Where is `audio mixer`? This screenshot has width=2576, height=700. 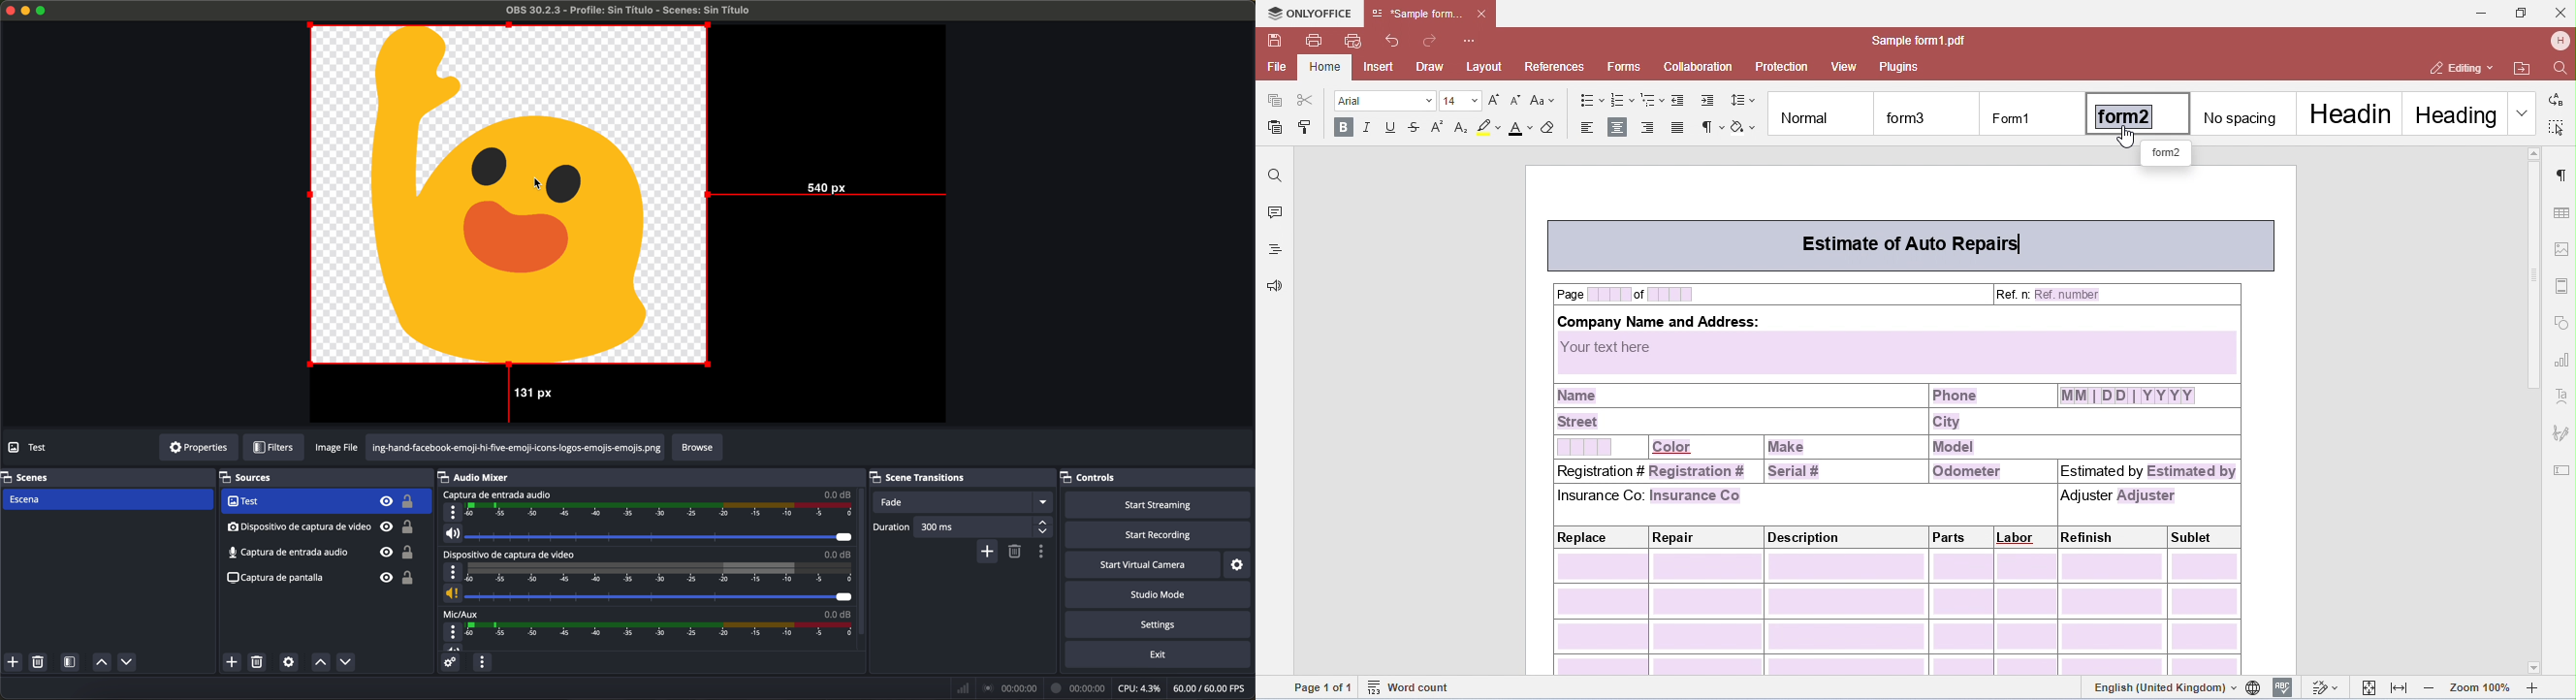 audio mixer is located at coordinates (479, 476).